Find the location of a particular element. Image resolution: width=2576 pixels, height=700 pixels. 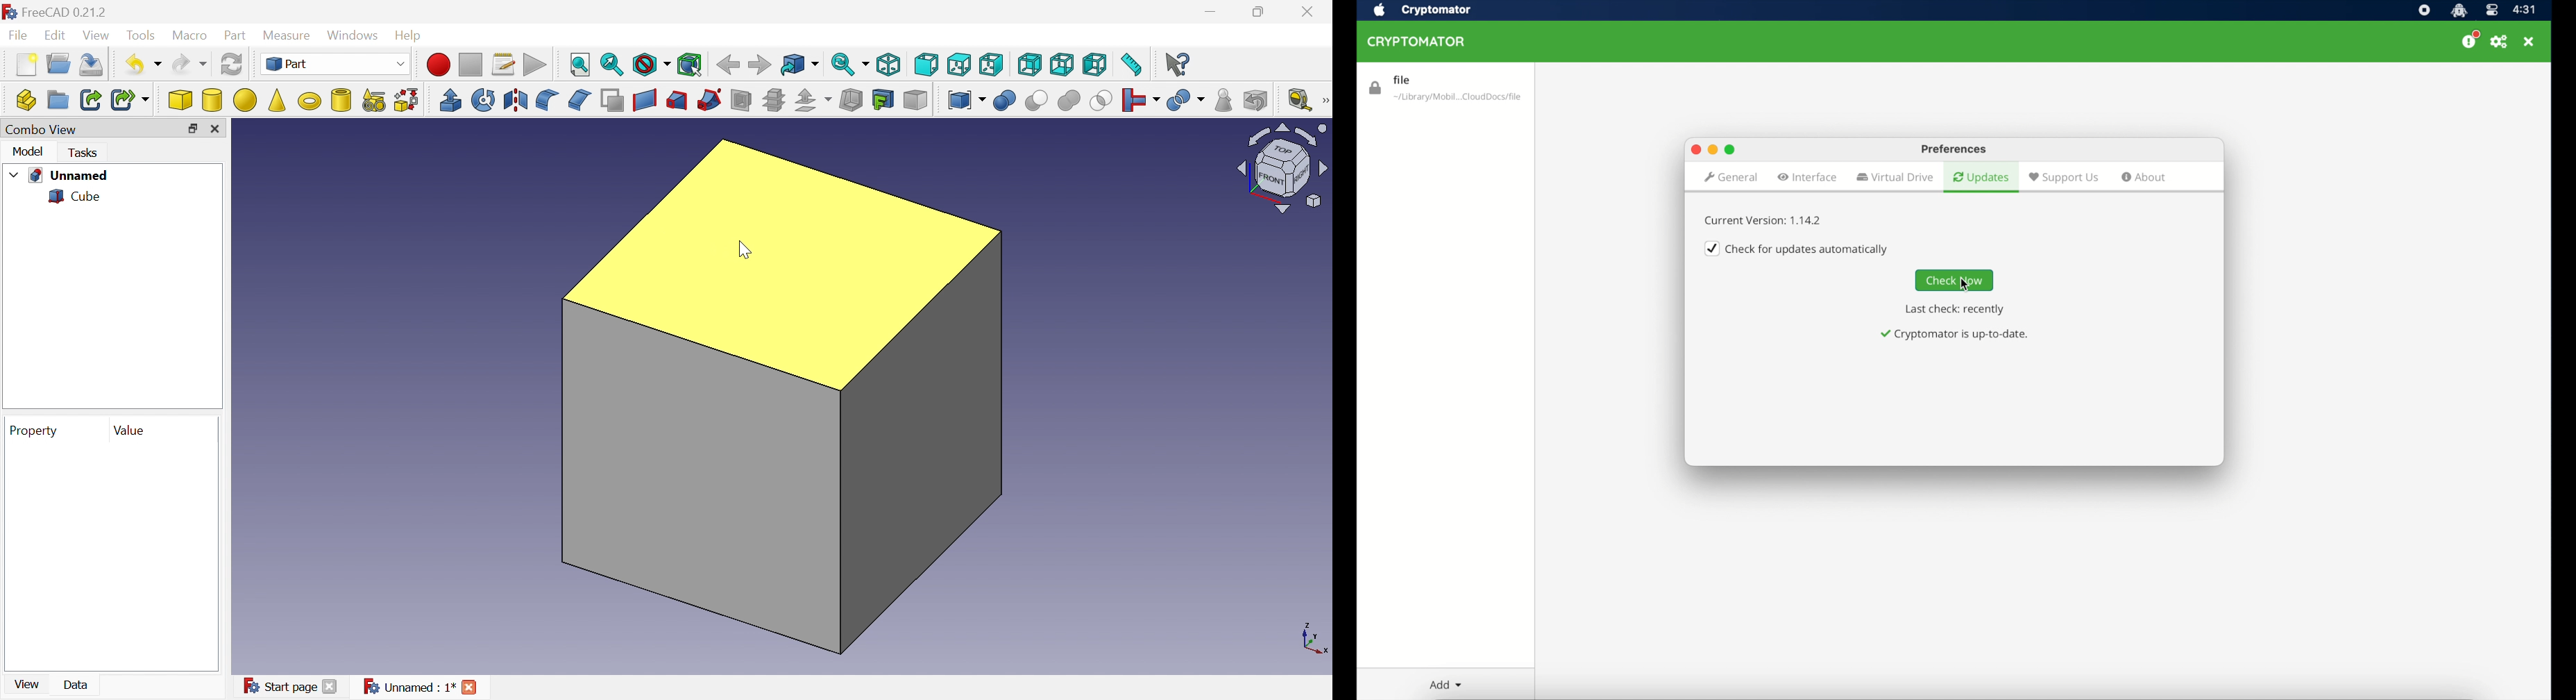

Cylinder is located at coordinates (212, 101).